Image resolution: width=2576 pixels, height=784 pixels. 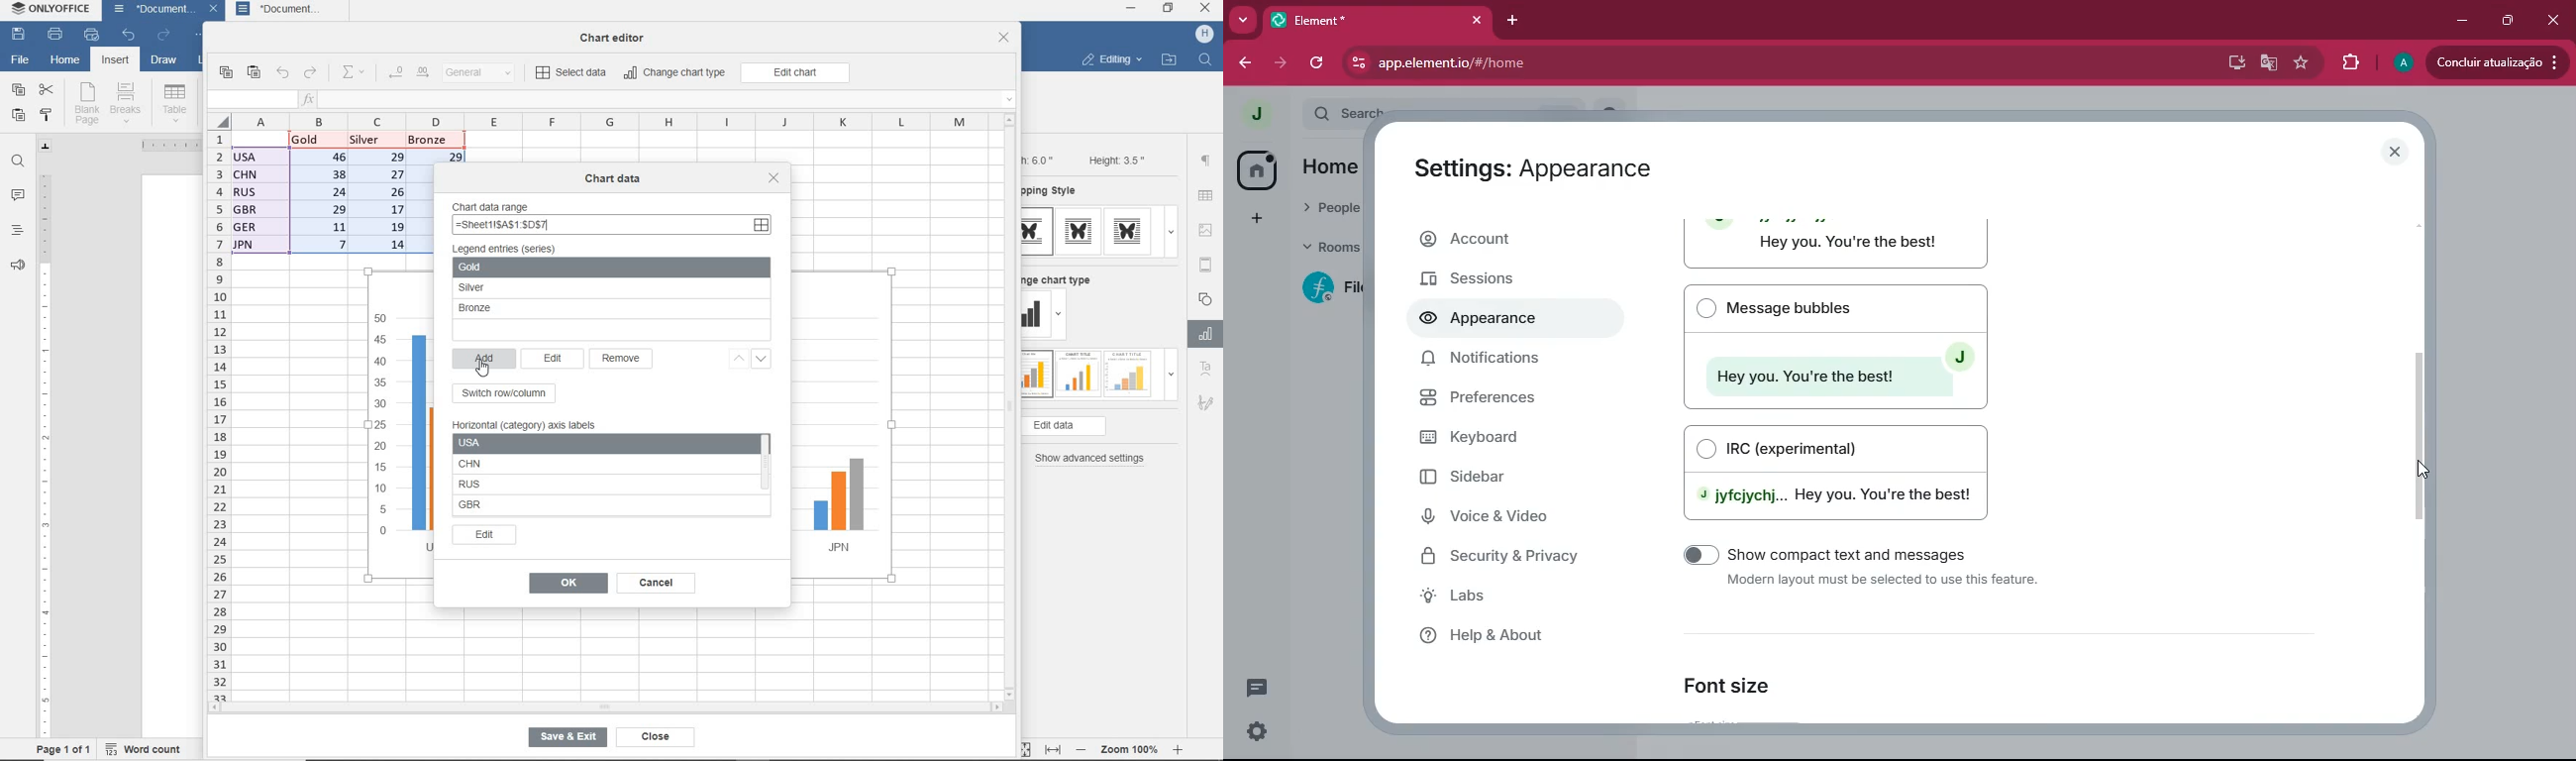 What do you see at coordinates (1206, 34) in the screenshot?
I see `hp` at bounding box center [1206, 34].